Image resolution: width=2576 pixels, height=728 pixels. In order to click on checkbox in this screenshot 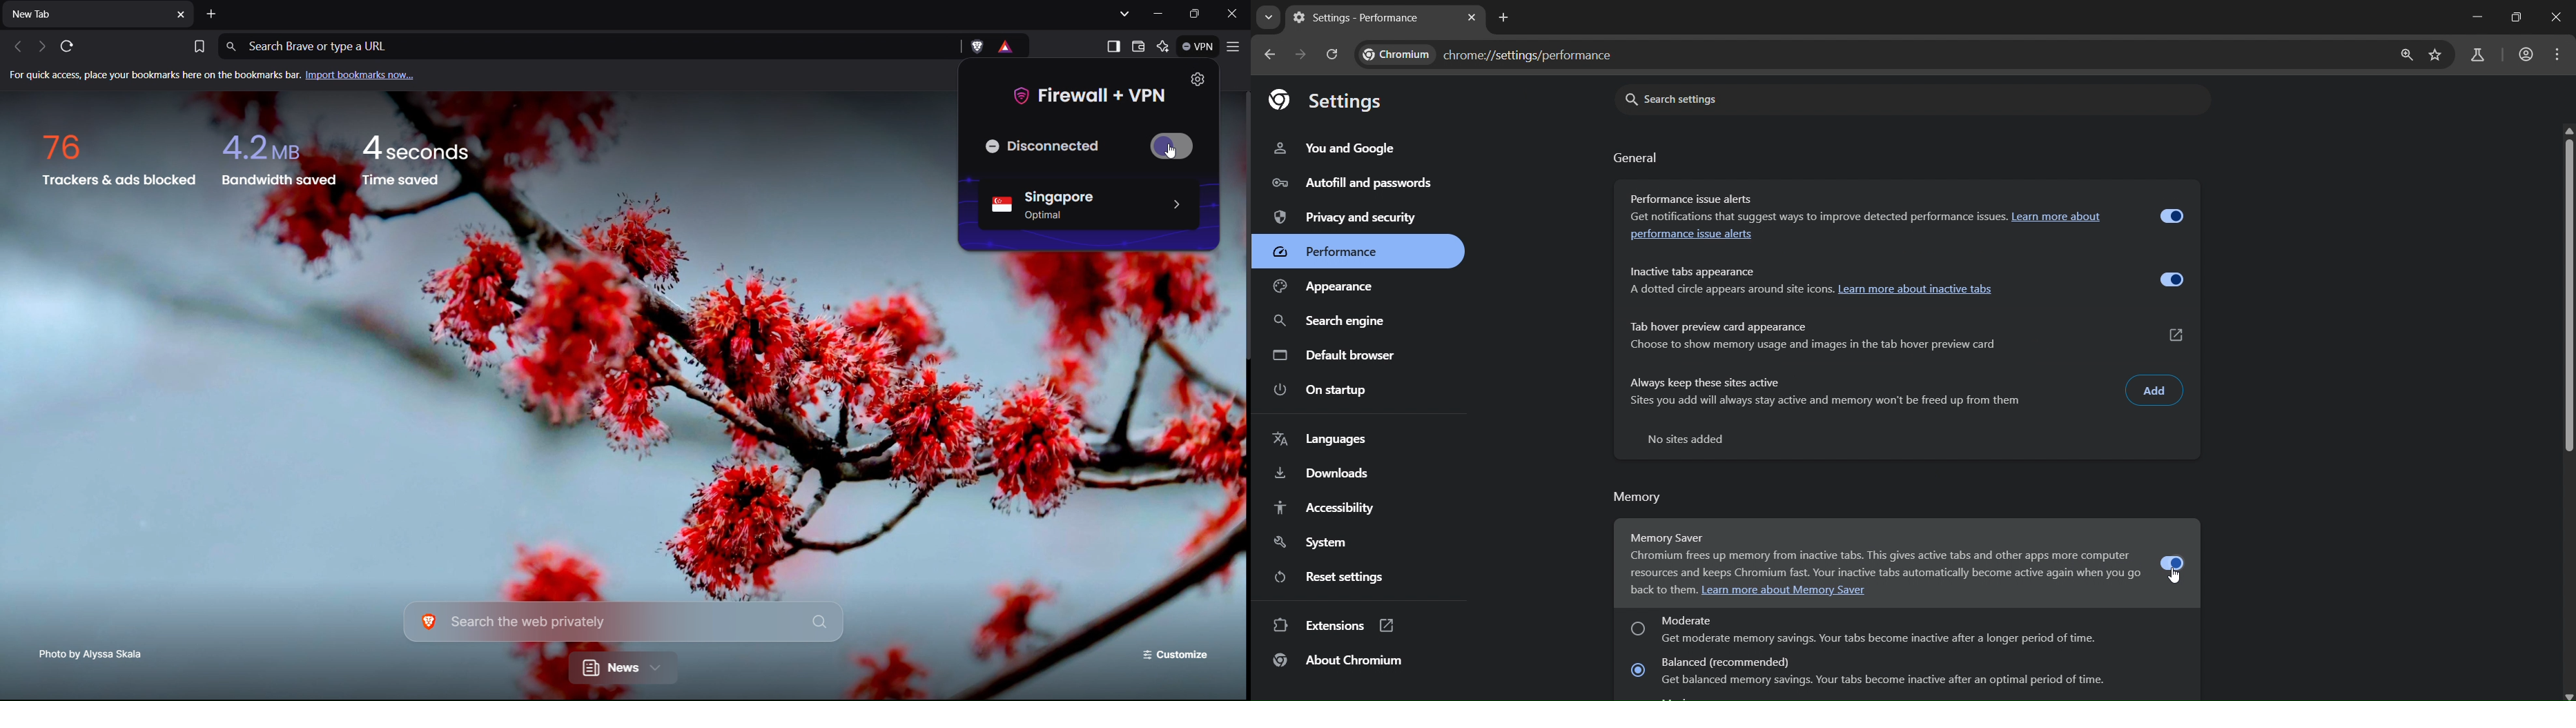, I will do `click(1635, 629)`.